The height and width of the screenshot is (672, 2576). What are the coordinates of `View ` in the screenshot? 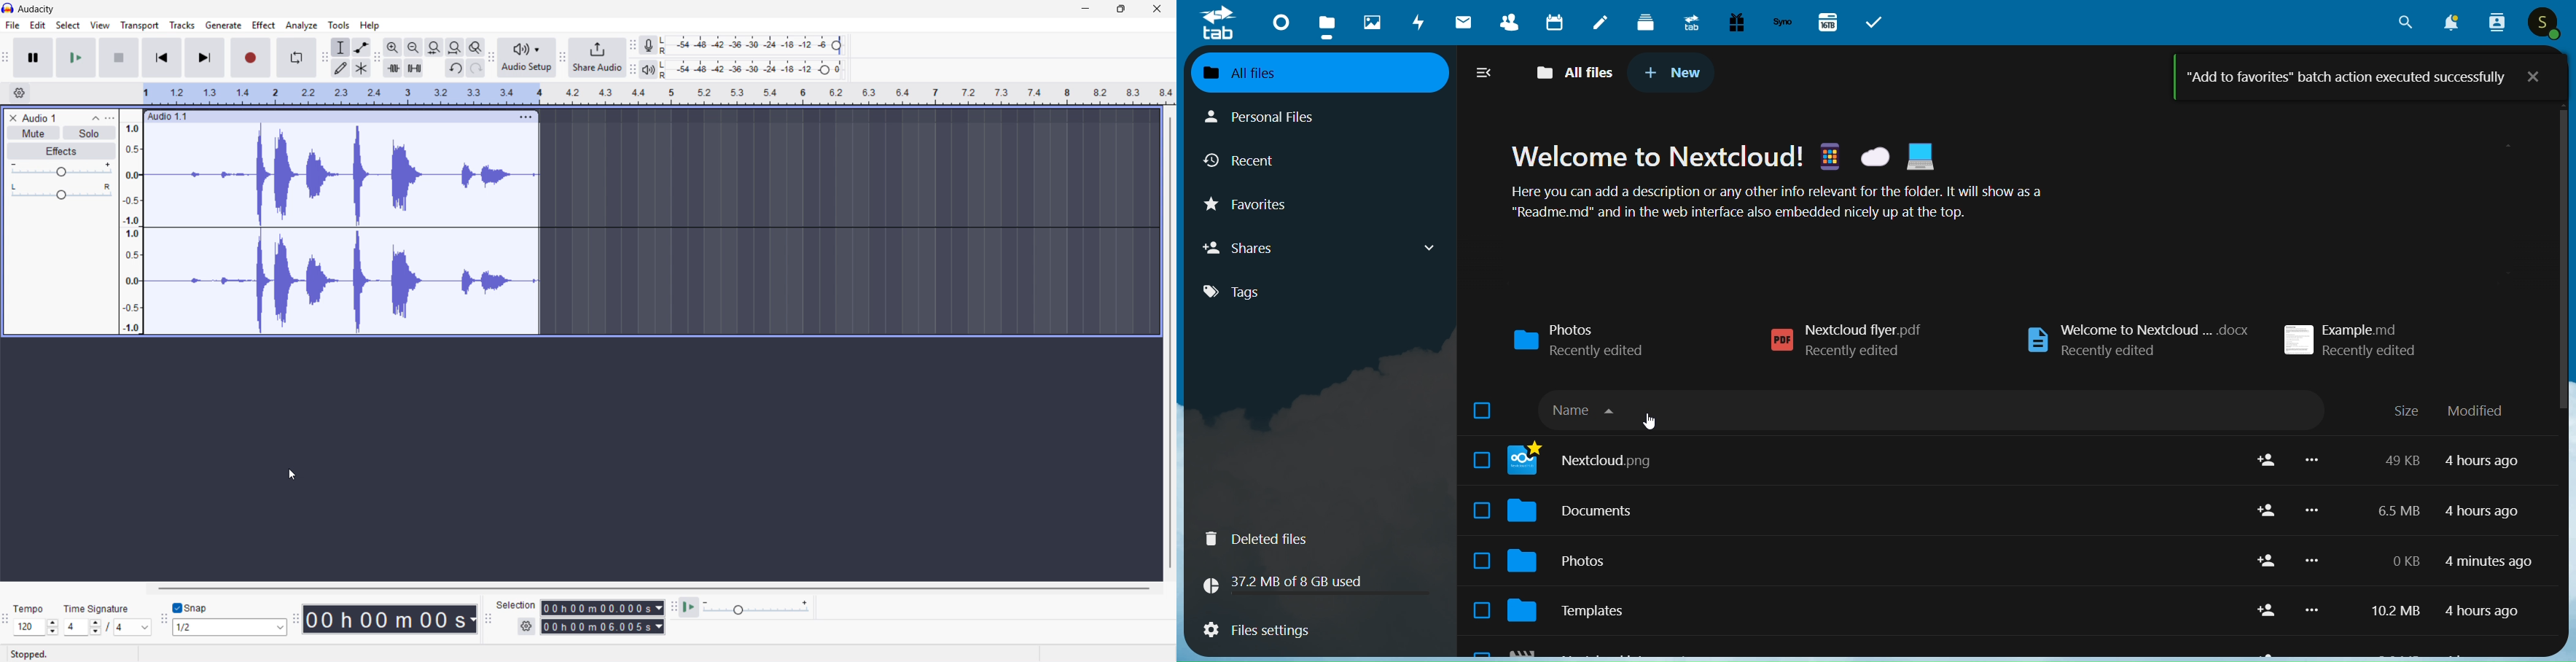 It's located at (101, 25).